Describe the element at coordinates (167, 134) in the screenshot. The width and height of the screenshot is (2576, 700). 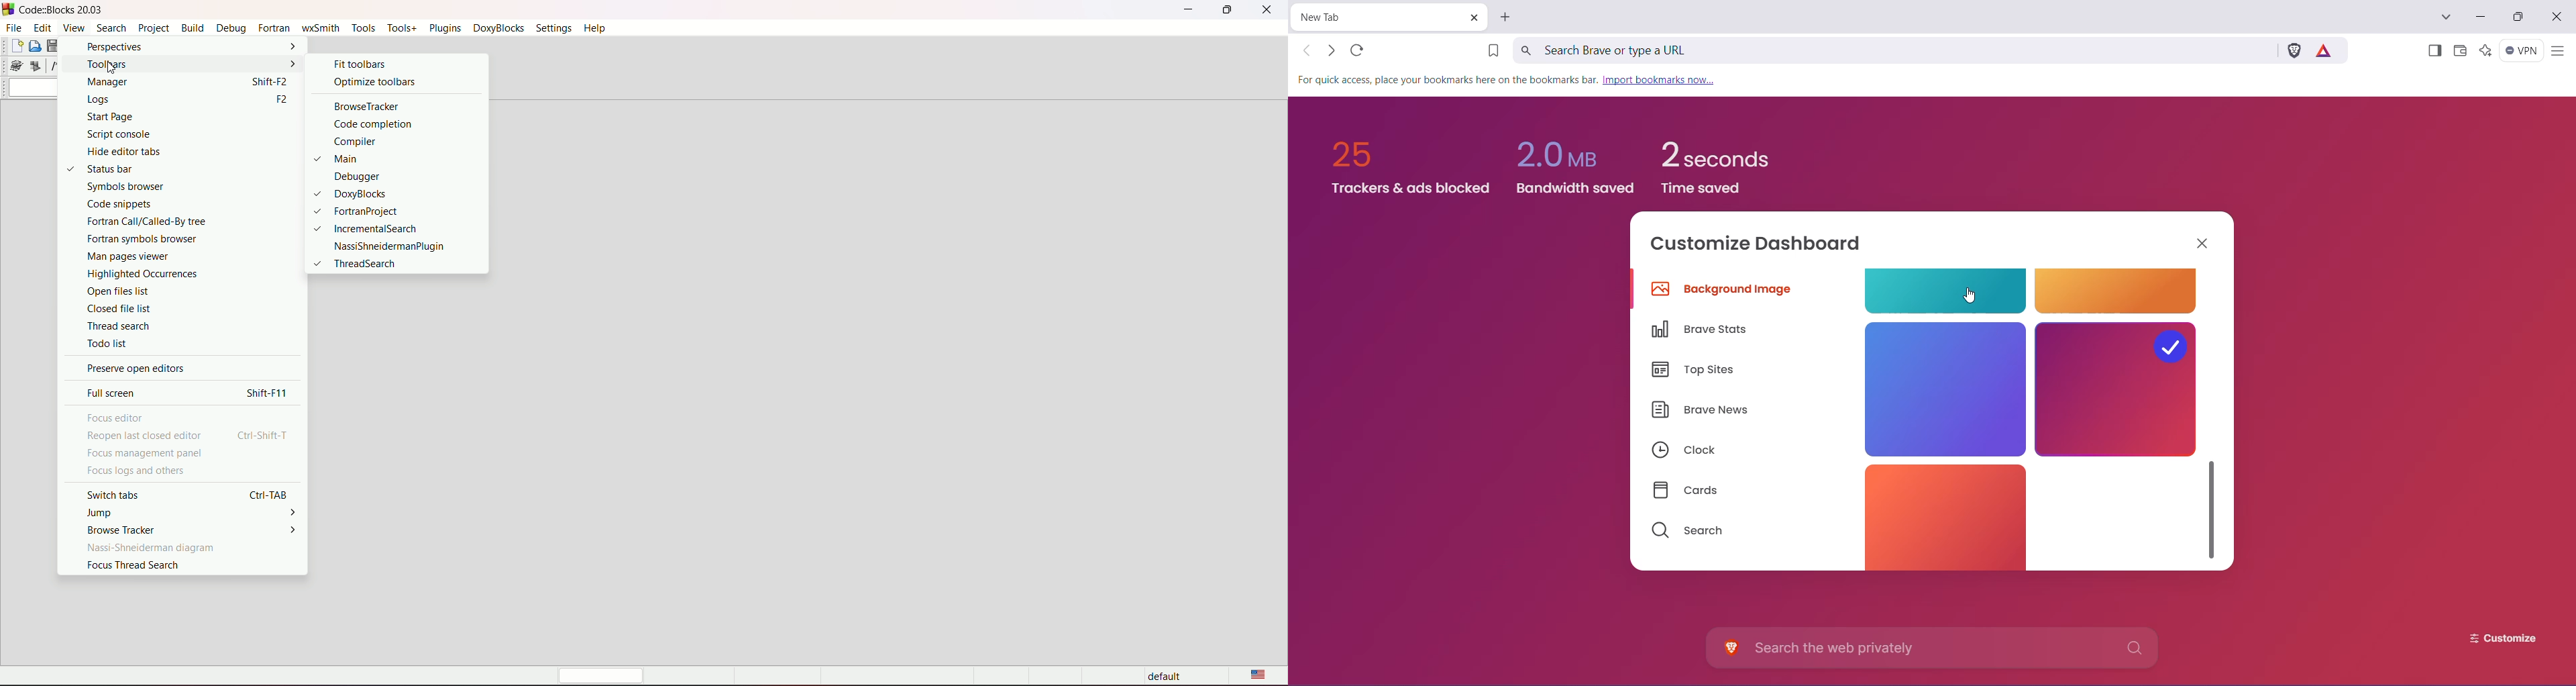
I see `script console` at that location.